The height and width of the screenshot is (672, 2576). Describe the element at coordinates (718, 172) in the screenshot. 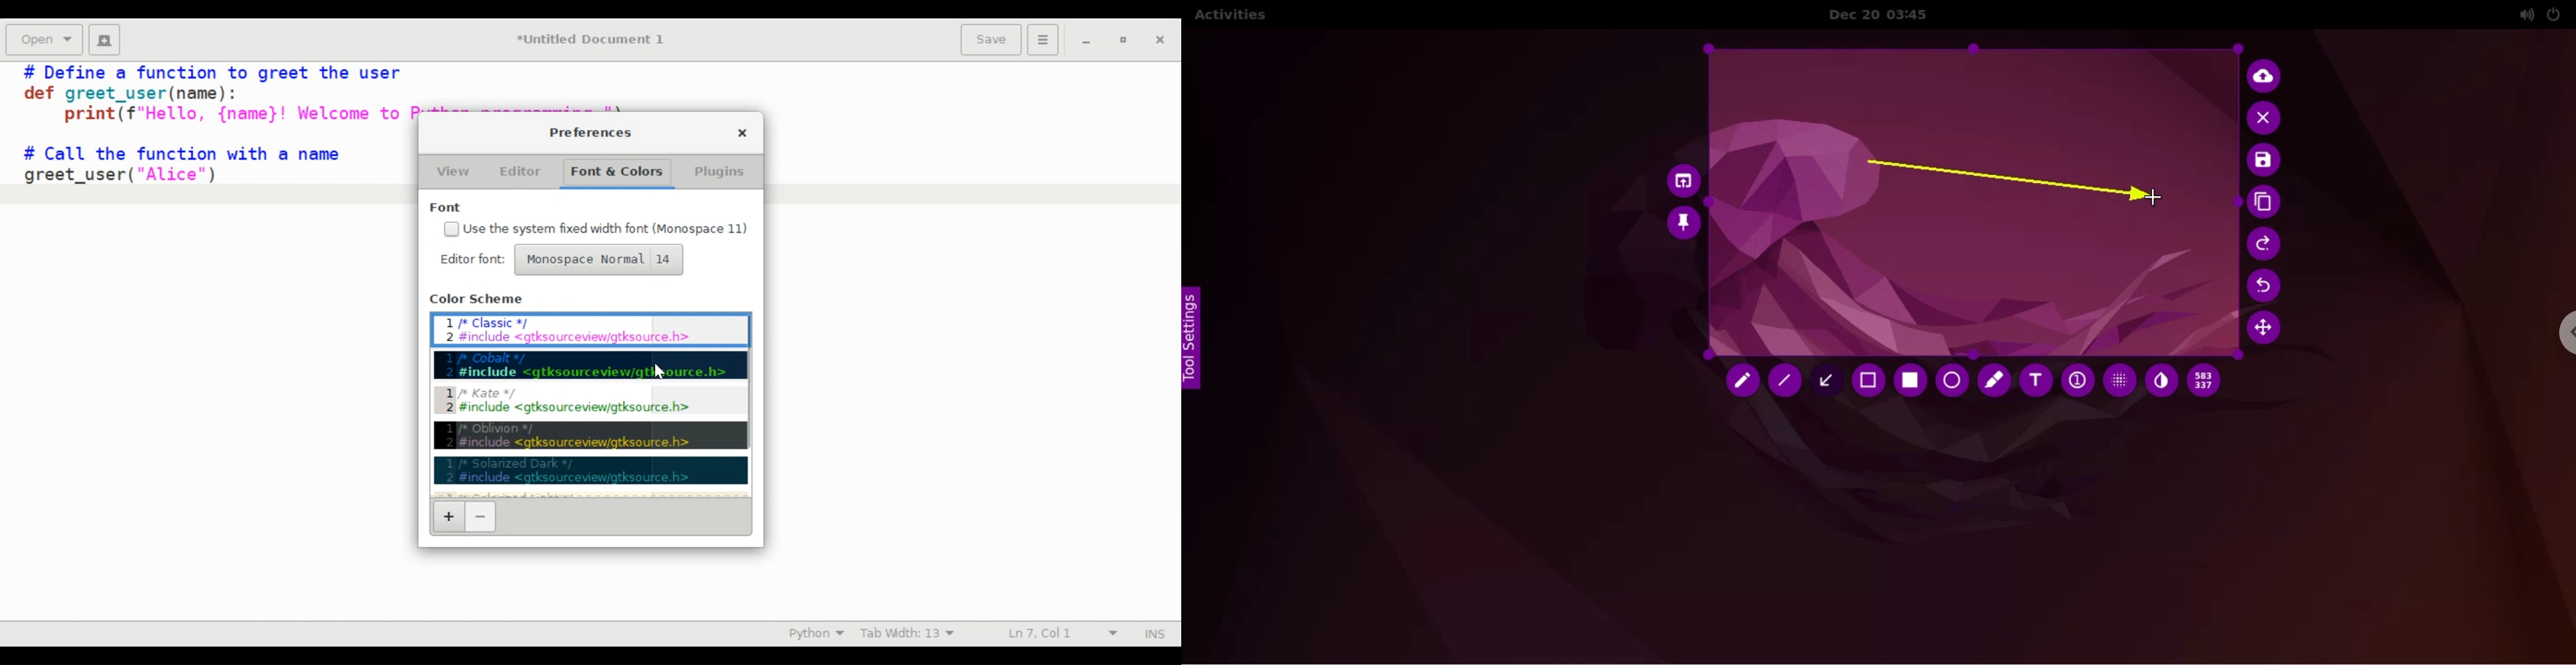

I see `Plugins` at that location.